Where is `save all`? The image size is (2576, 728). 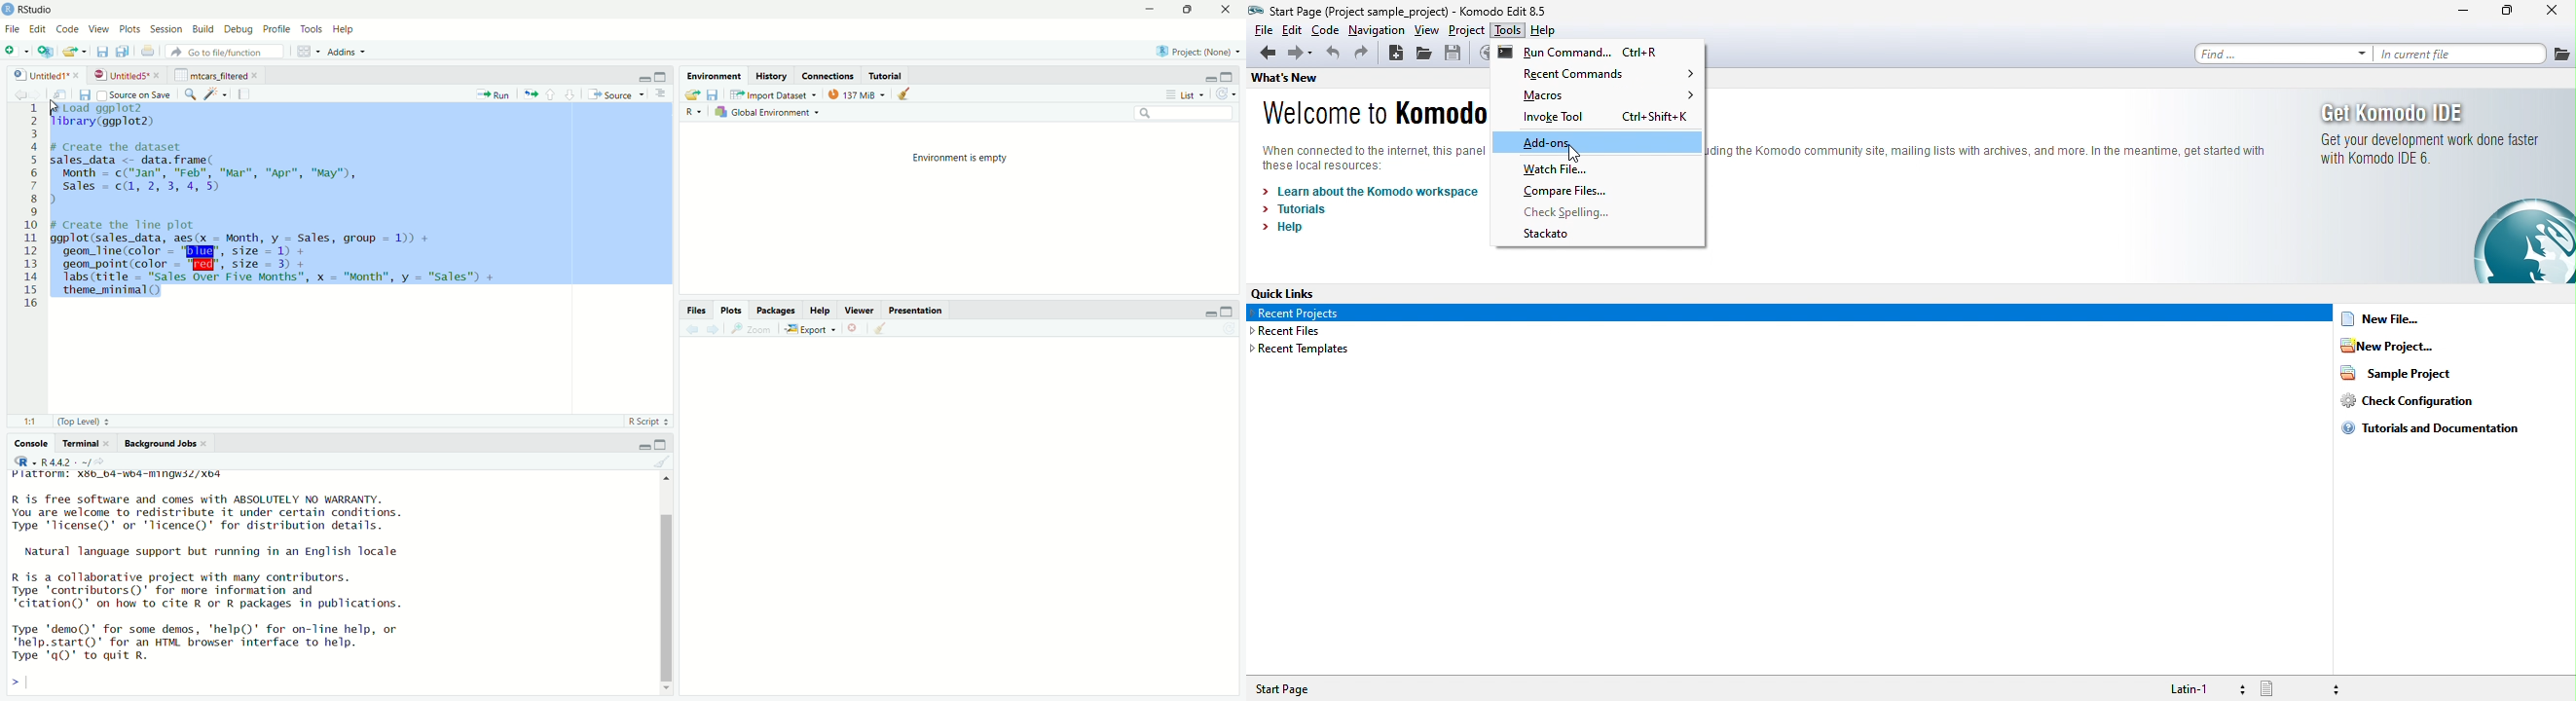
save all is located at coordinates (123, 51).